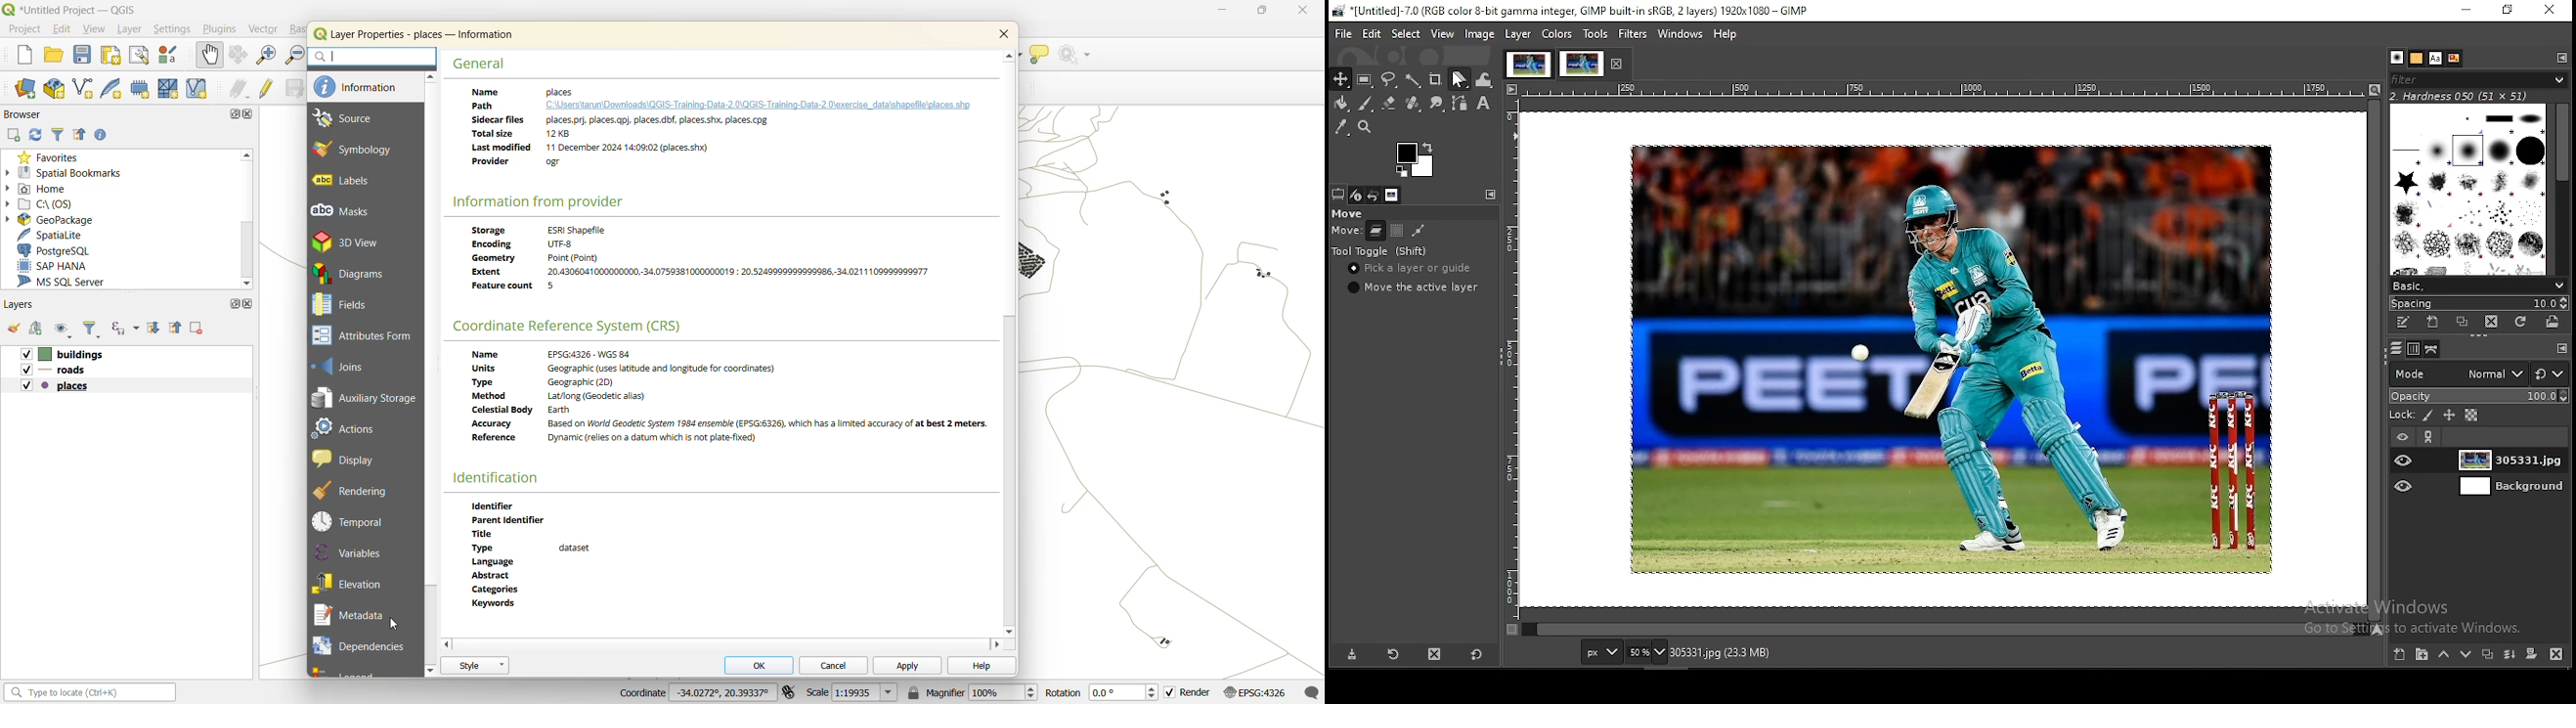 The height and width of the screenshot is (728, 2576). Describe the element at coordinates (1512, 366) in the screenshot. I see `vertical scale` at that location.